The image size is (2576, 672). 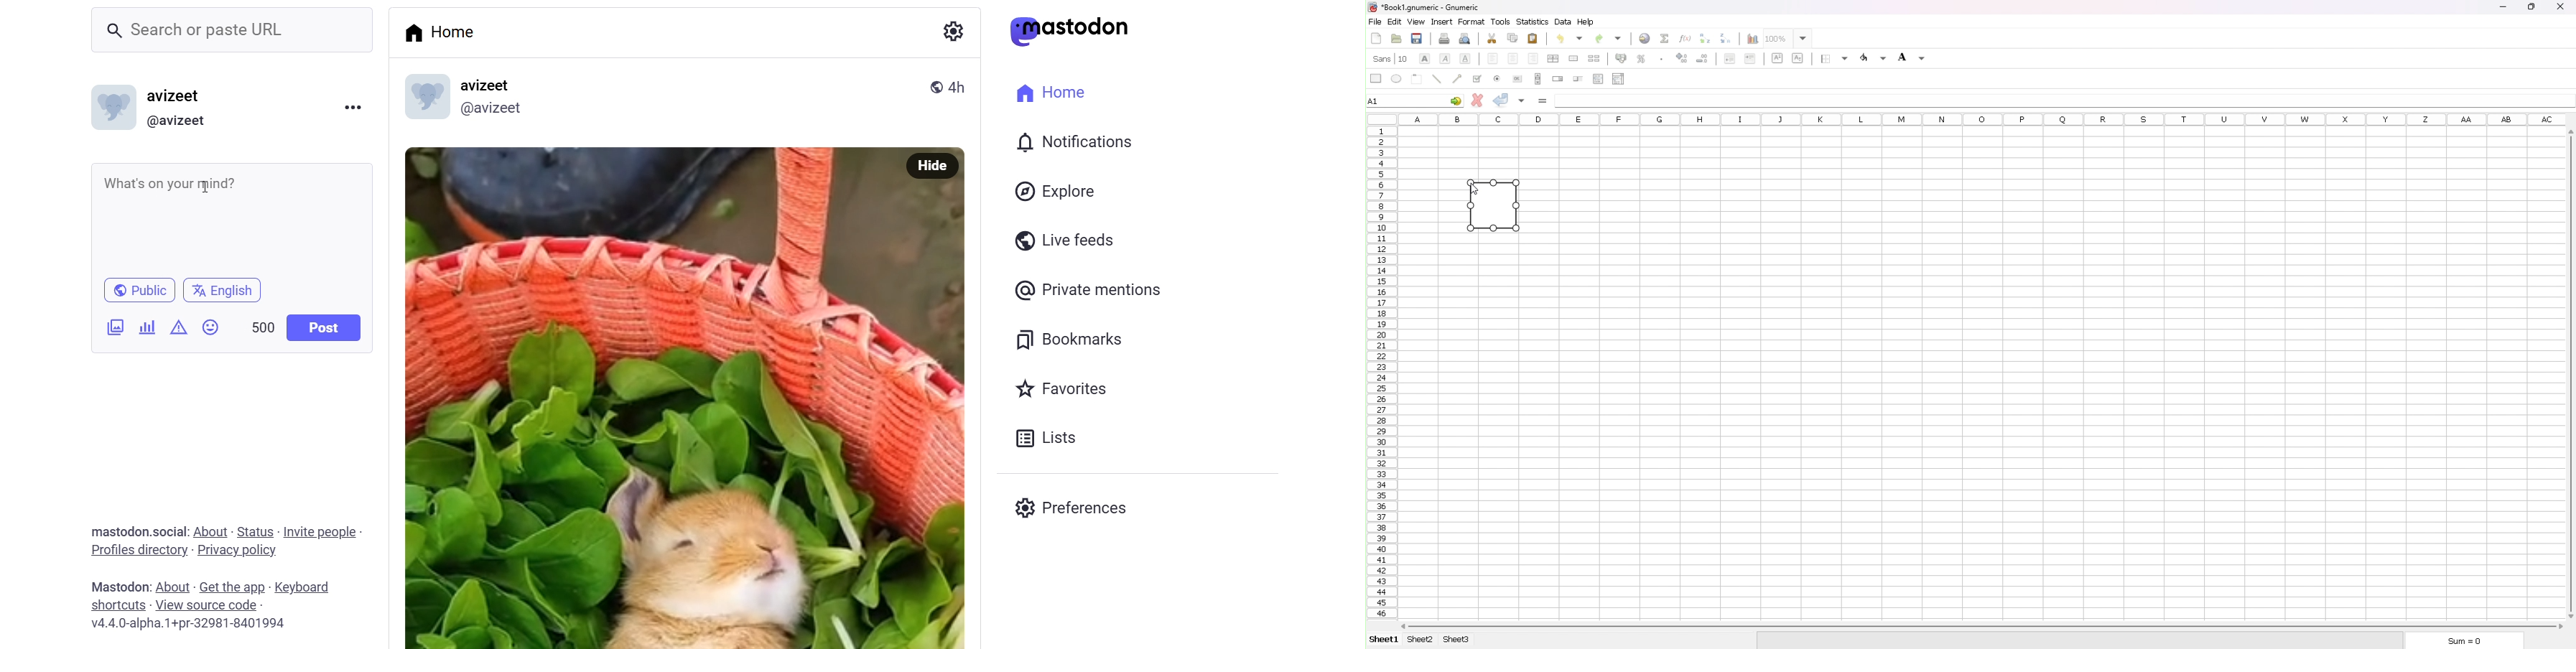 I want to click on keyboard, so click(x=306, y=584).